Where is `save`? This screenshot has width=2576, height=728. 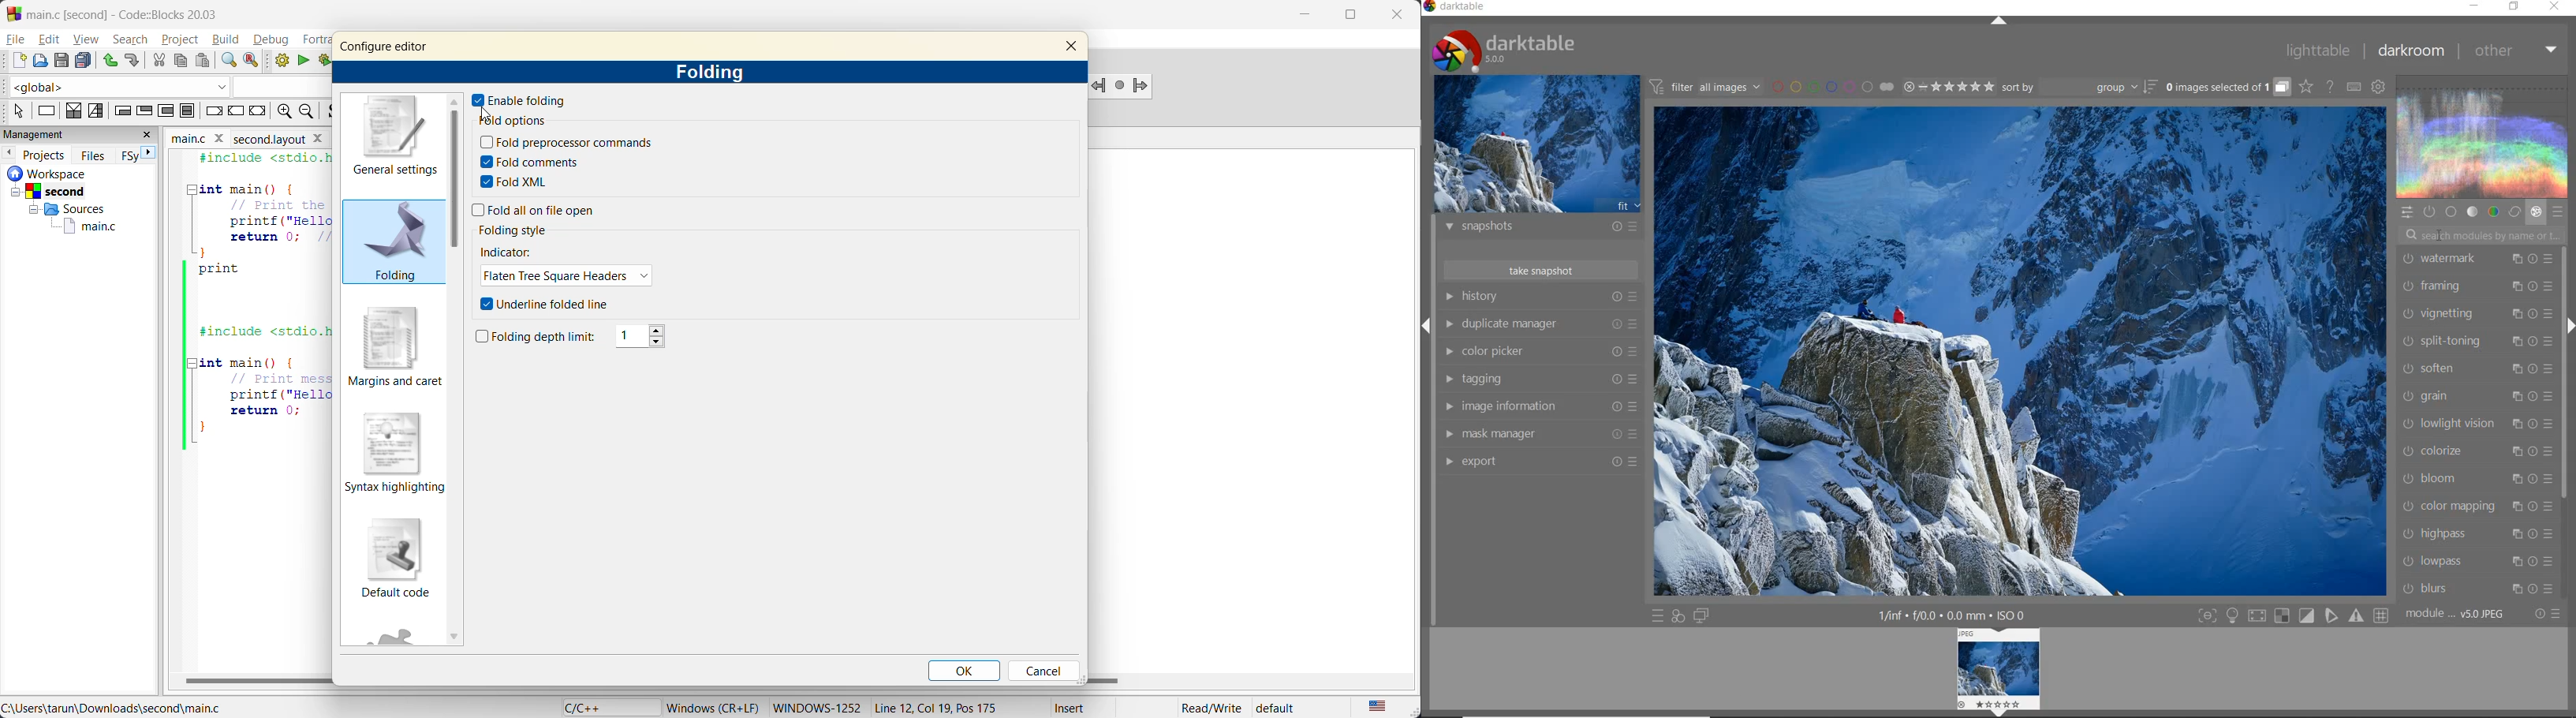
save is located at coordinates (62, 60).